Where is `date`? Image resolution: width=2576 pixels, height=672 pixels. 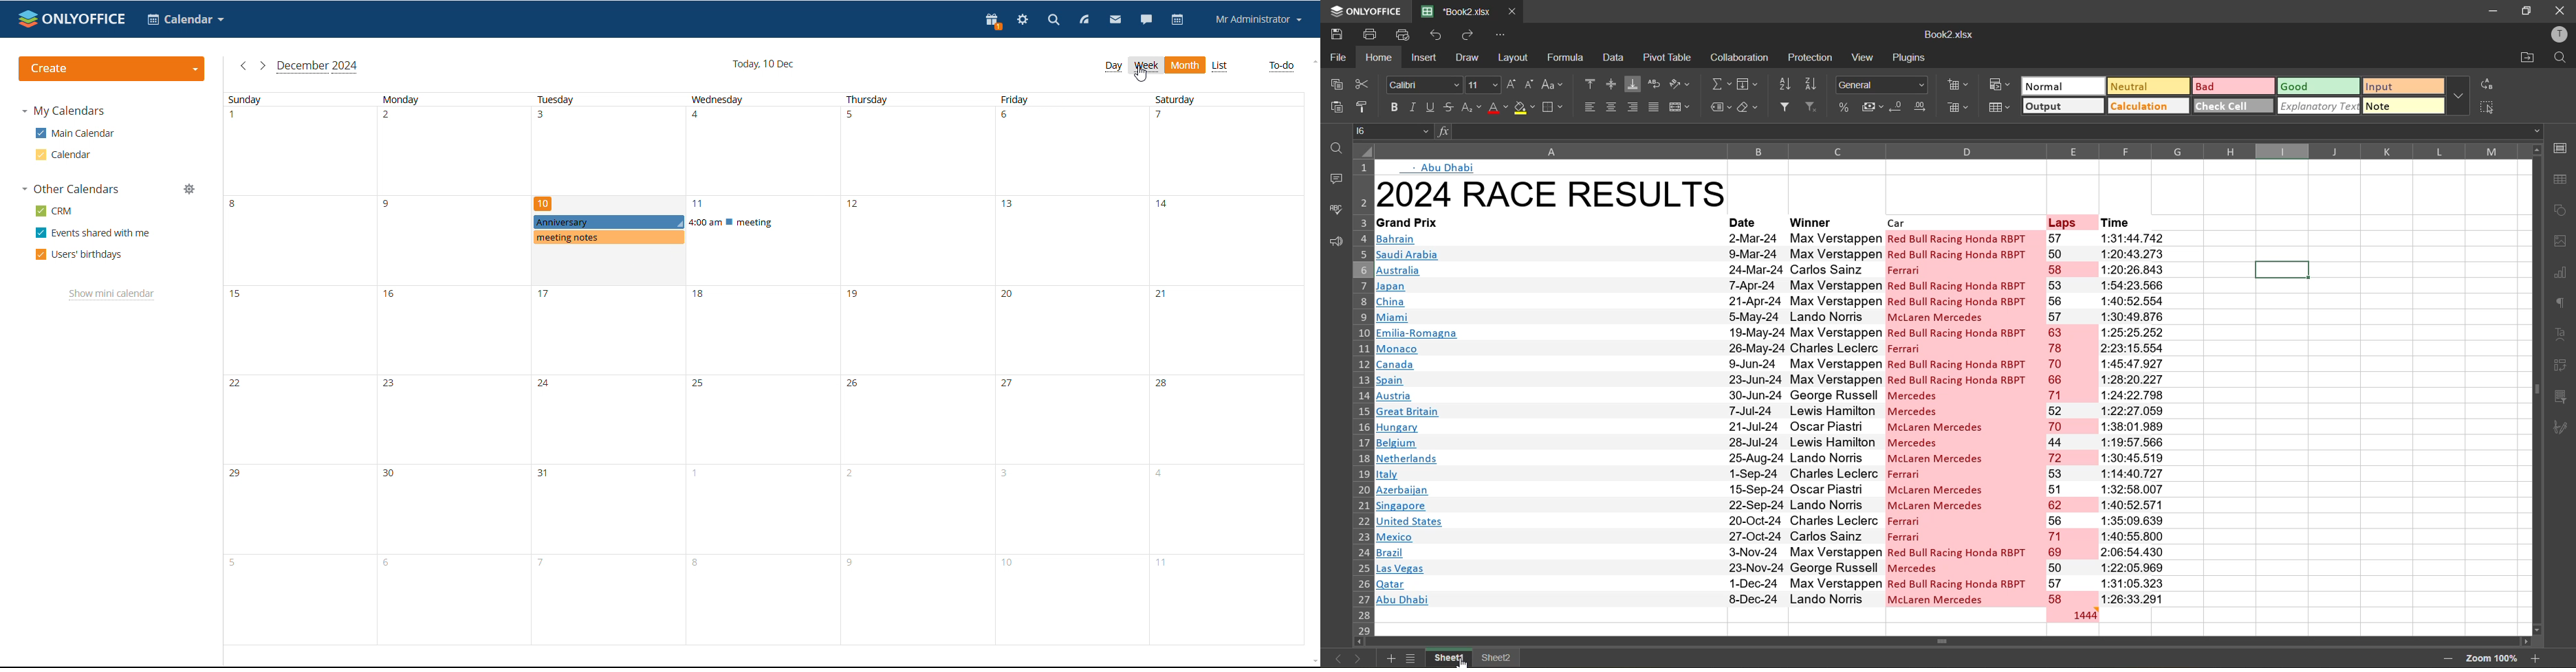
date is located at coordinates (1754, 418).